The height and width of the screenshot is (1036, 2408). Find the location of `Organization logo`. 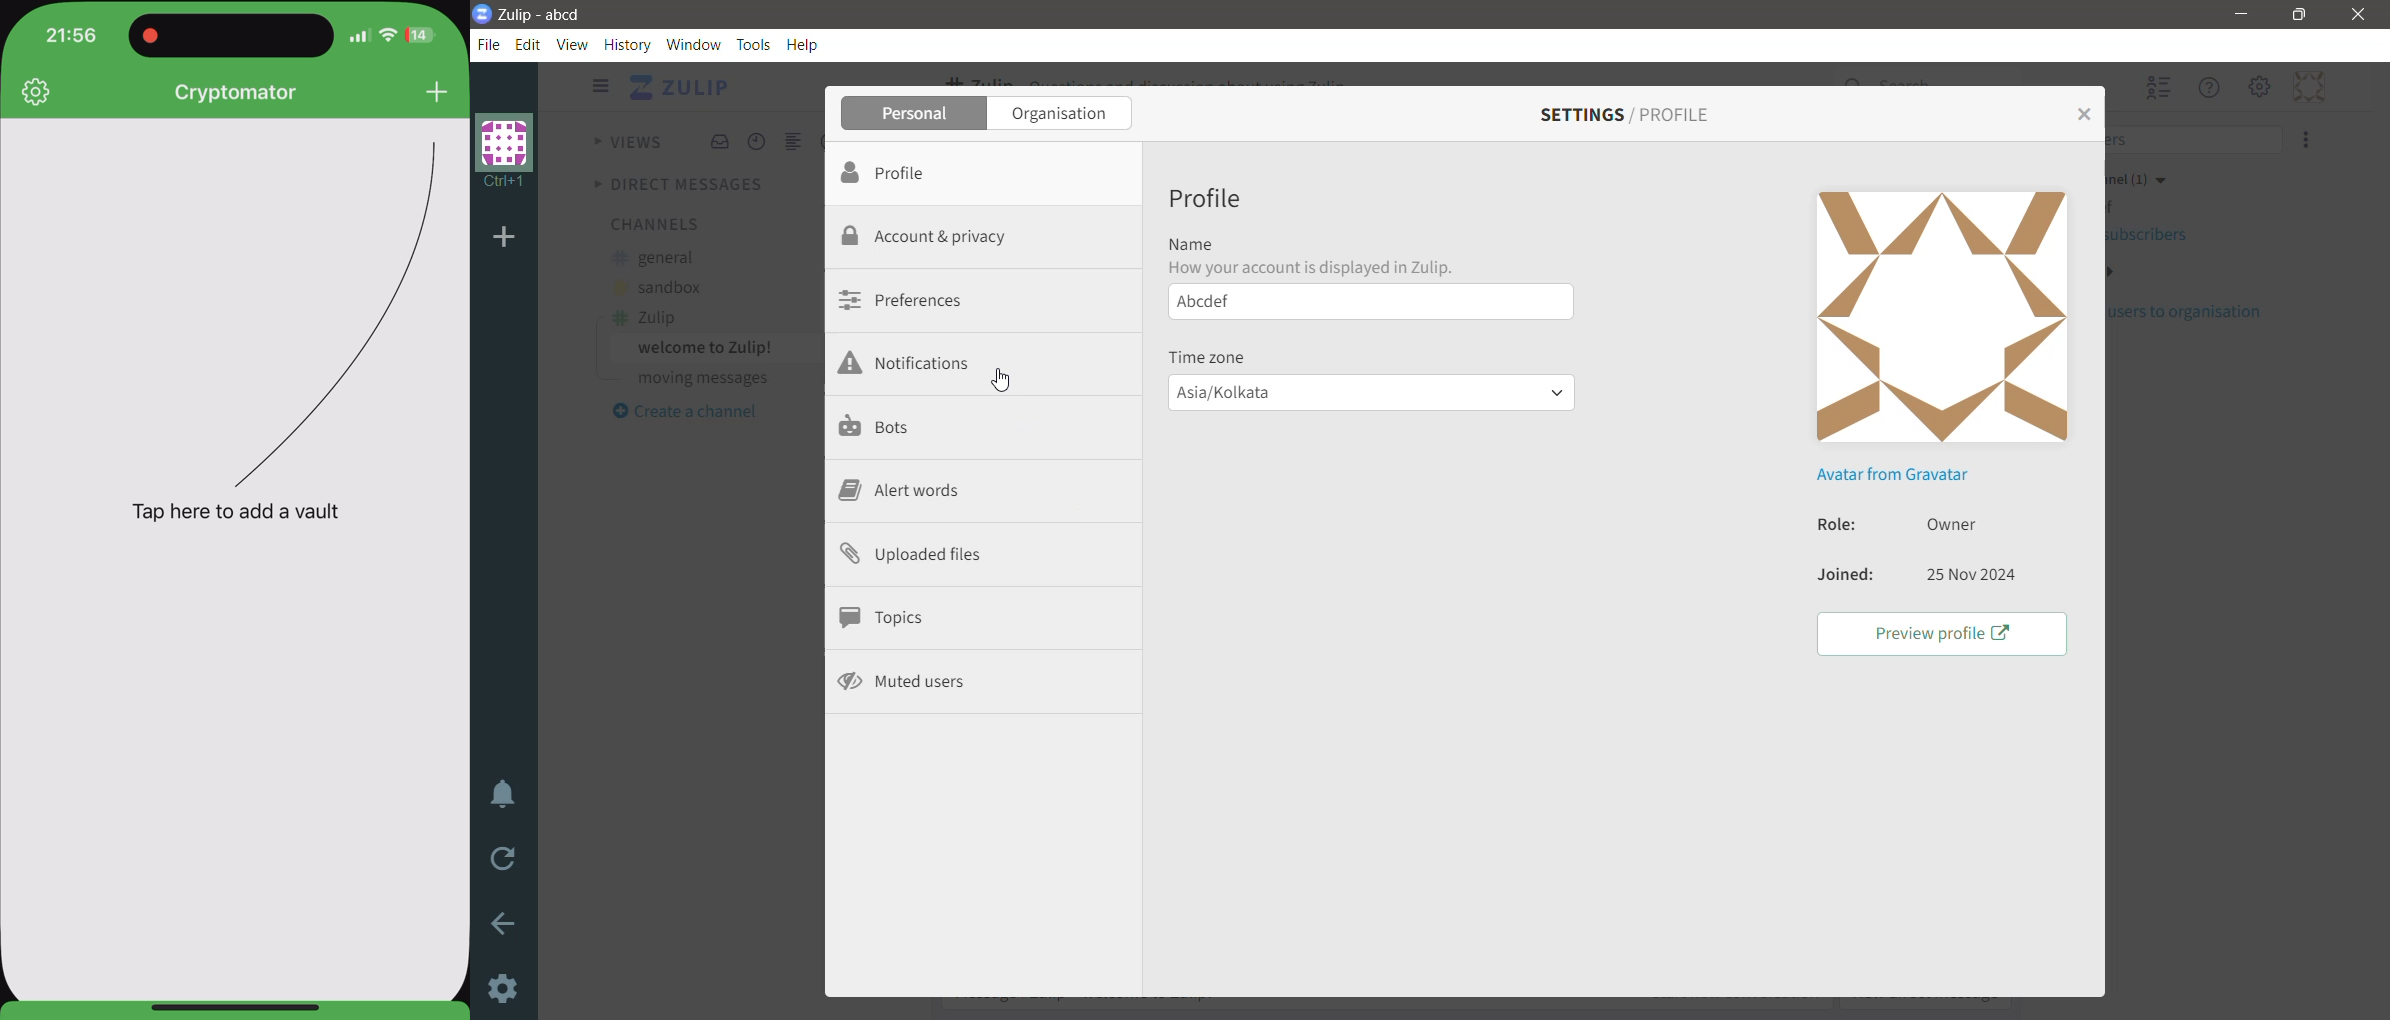

Organization logo is located at coordinates (505, 151).